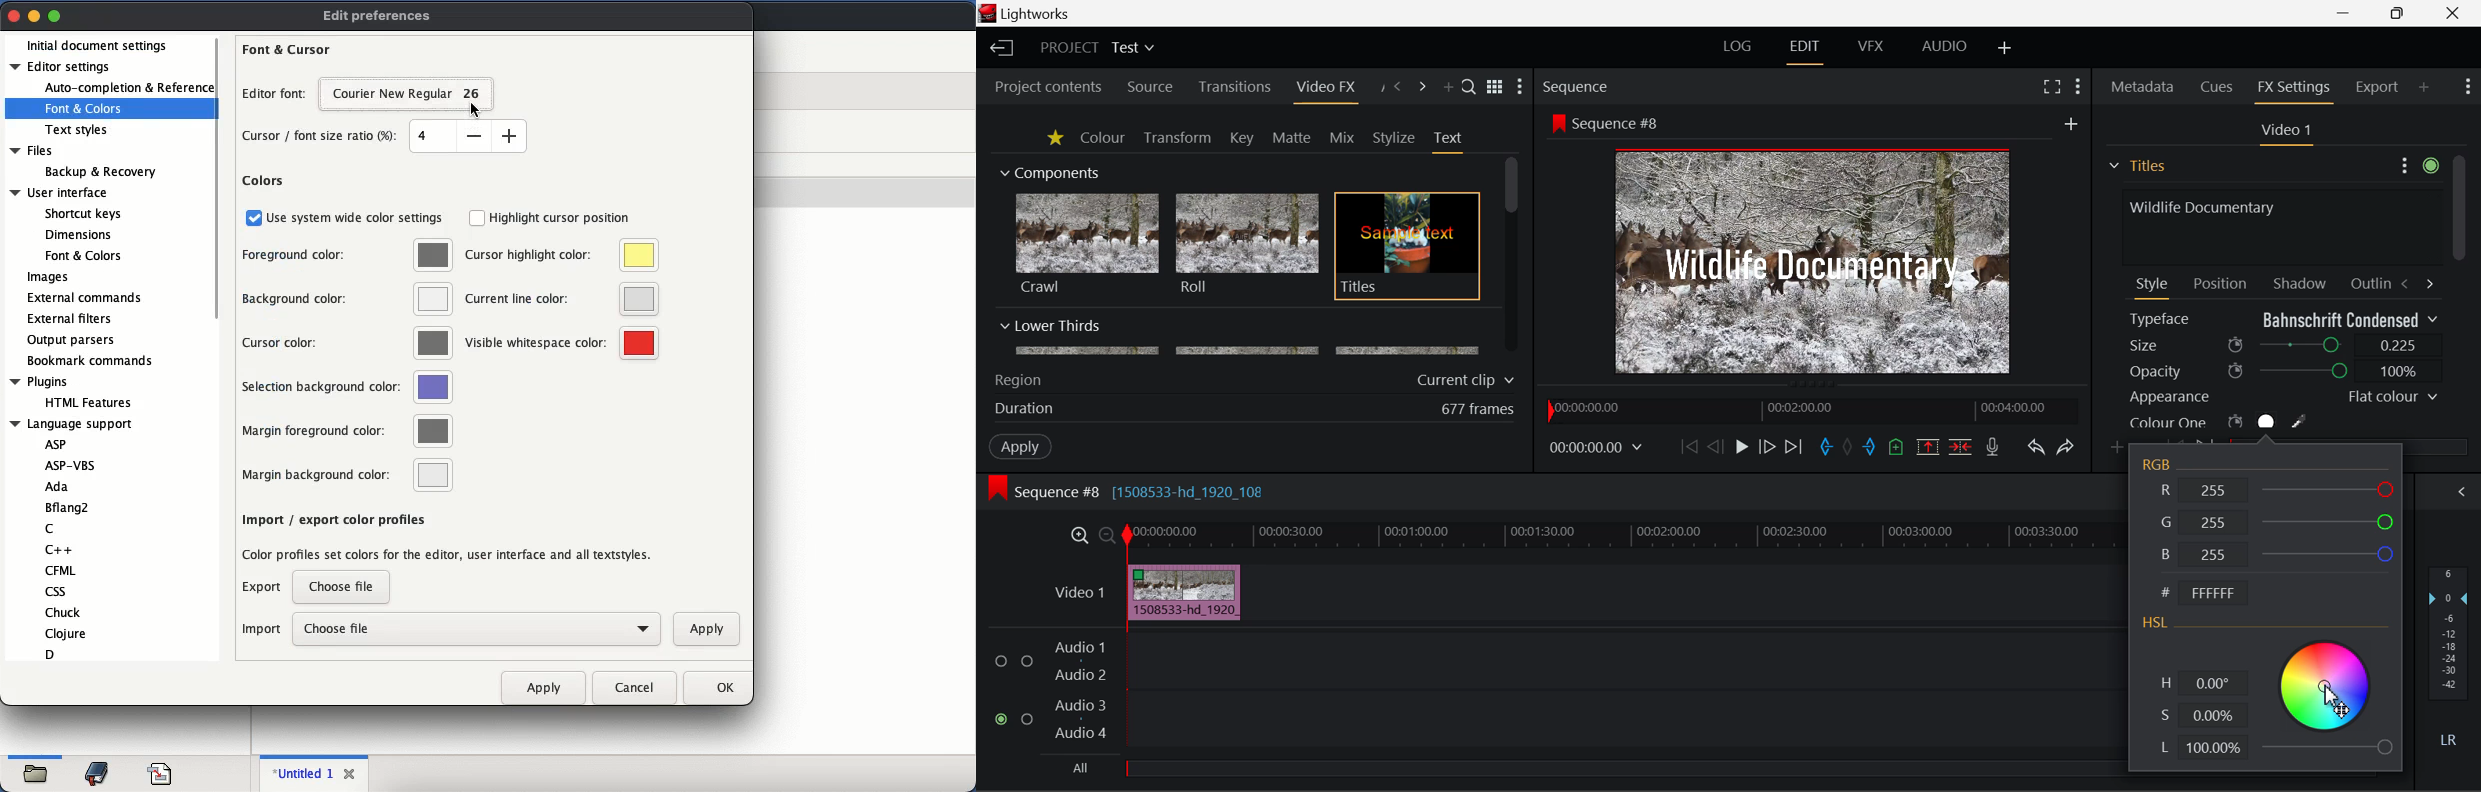 This screenshot has width=2492, height=812. What do you see at coordinates (533, 254) in the screenshot?
I see `cursor highlight color` at bounding box center [533, 254].